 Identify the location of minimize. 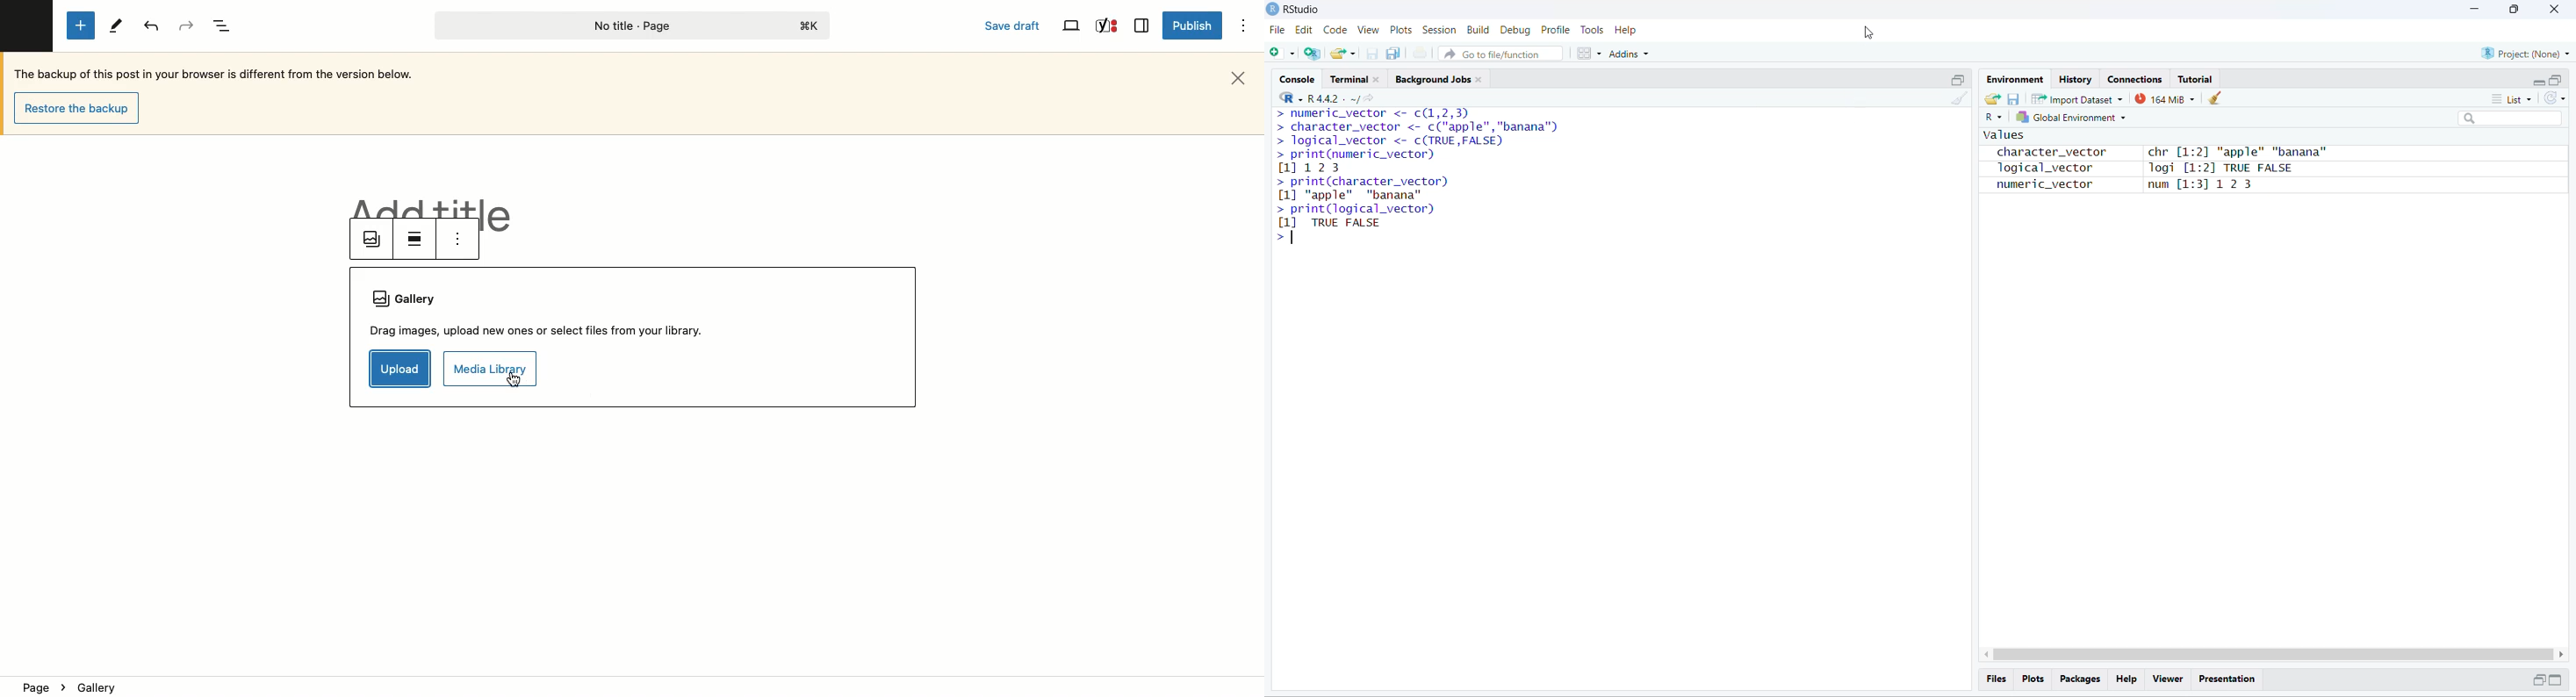
(2537, 680).